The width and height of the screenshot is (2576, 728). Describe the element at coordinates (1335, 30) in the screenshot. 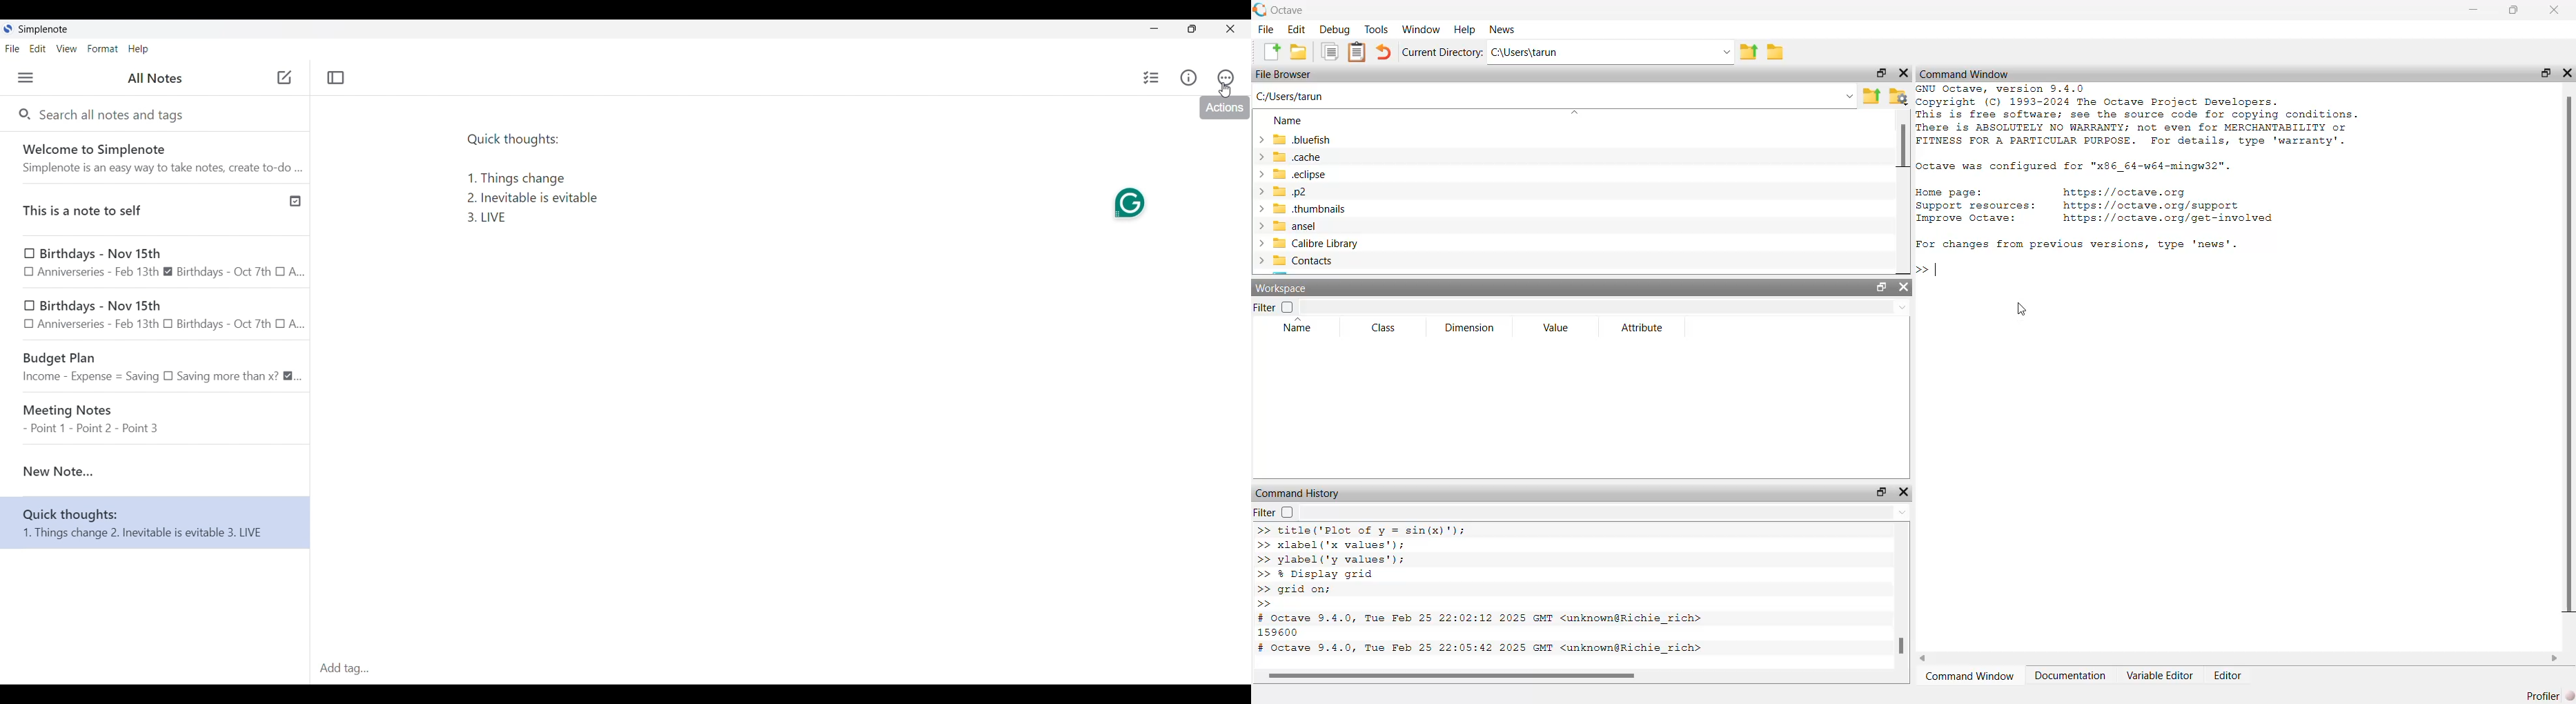

I see `Debug` at that location.